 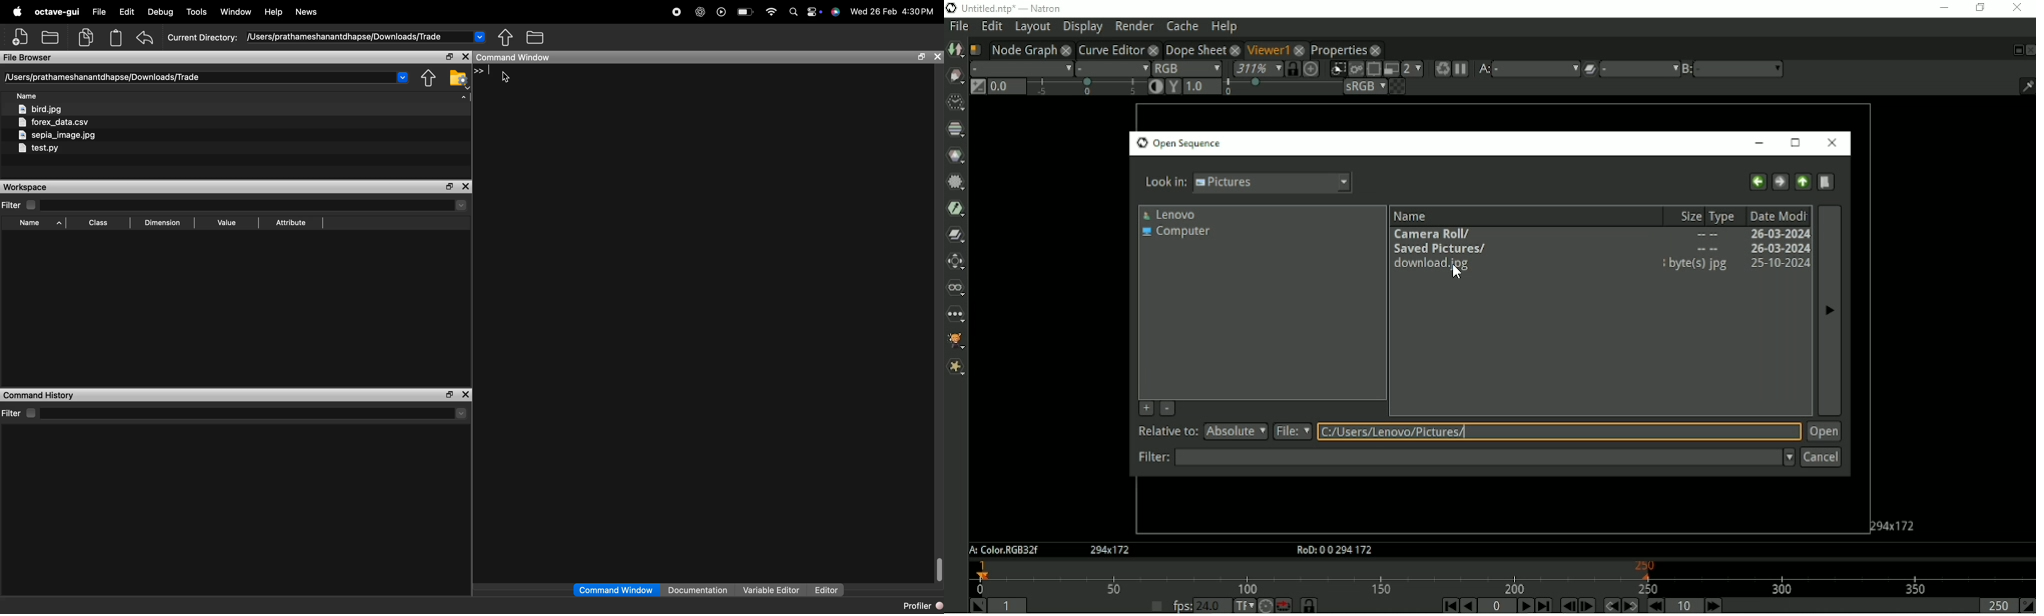 What do you see at coordinates (237, 12) in the screenshot?
I see `window` at bounding box center [237, 12].